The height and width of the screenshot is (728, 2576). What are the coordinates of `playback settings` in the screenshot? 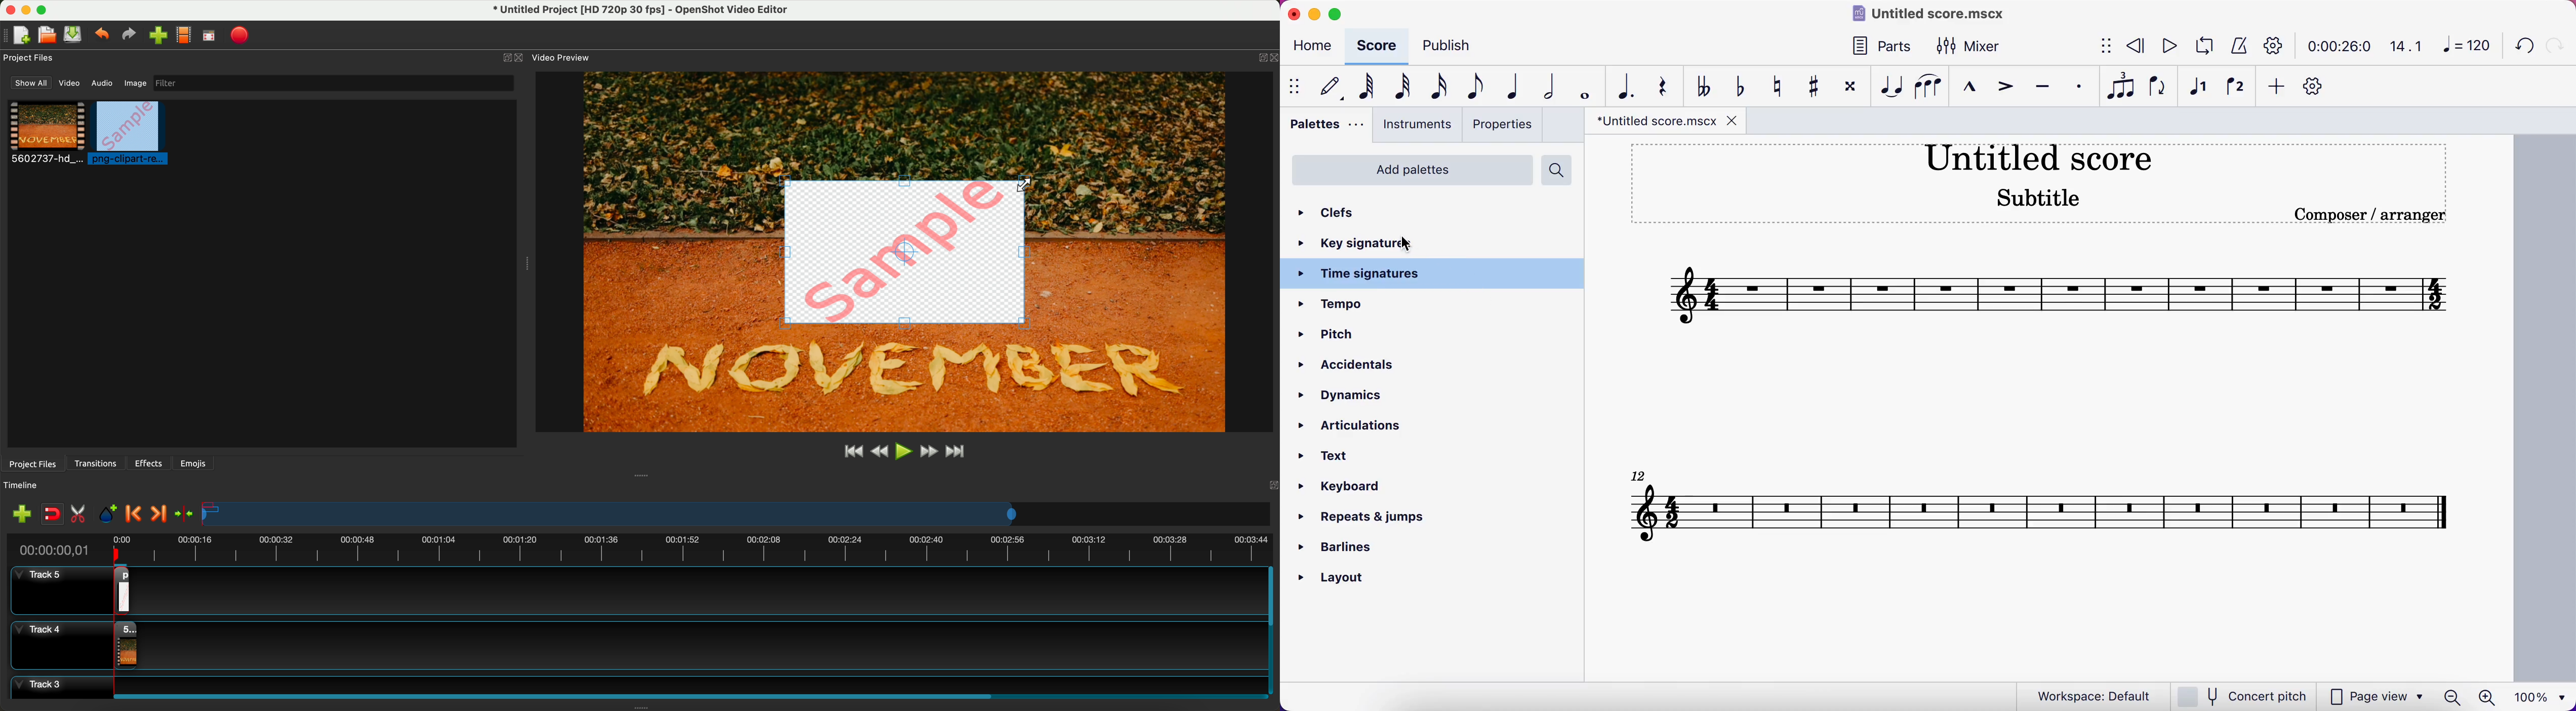 It's located at (2271, 47).